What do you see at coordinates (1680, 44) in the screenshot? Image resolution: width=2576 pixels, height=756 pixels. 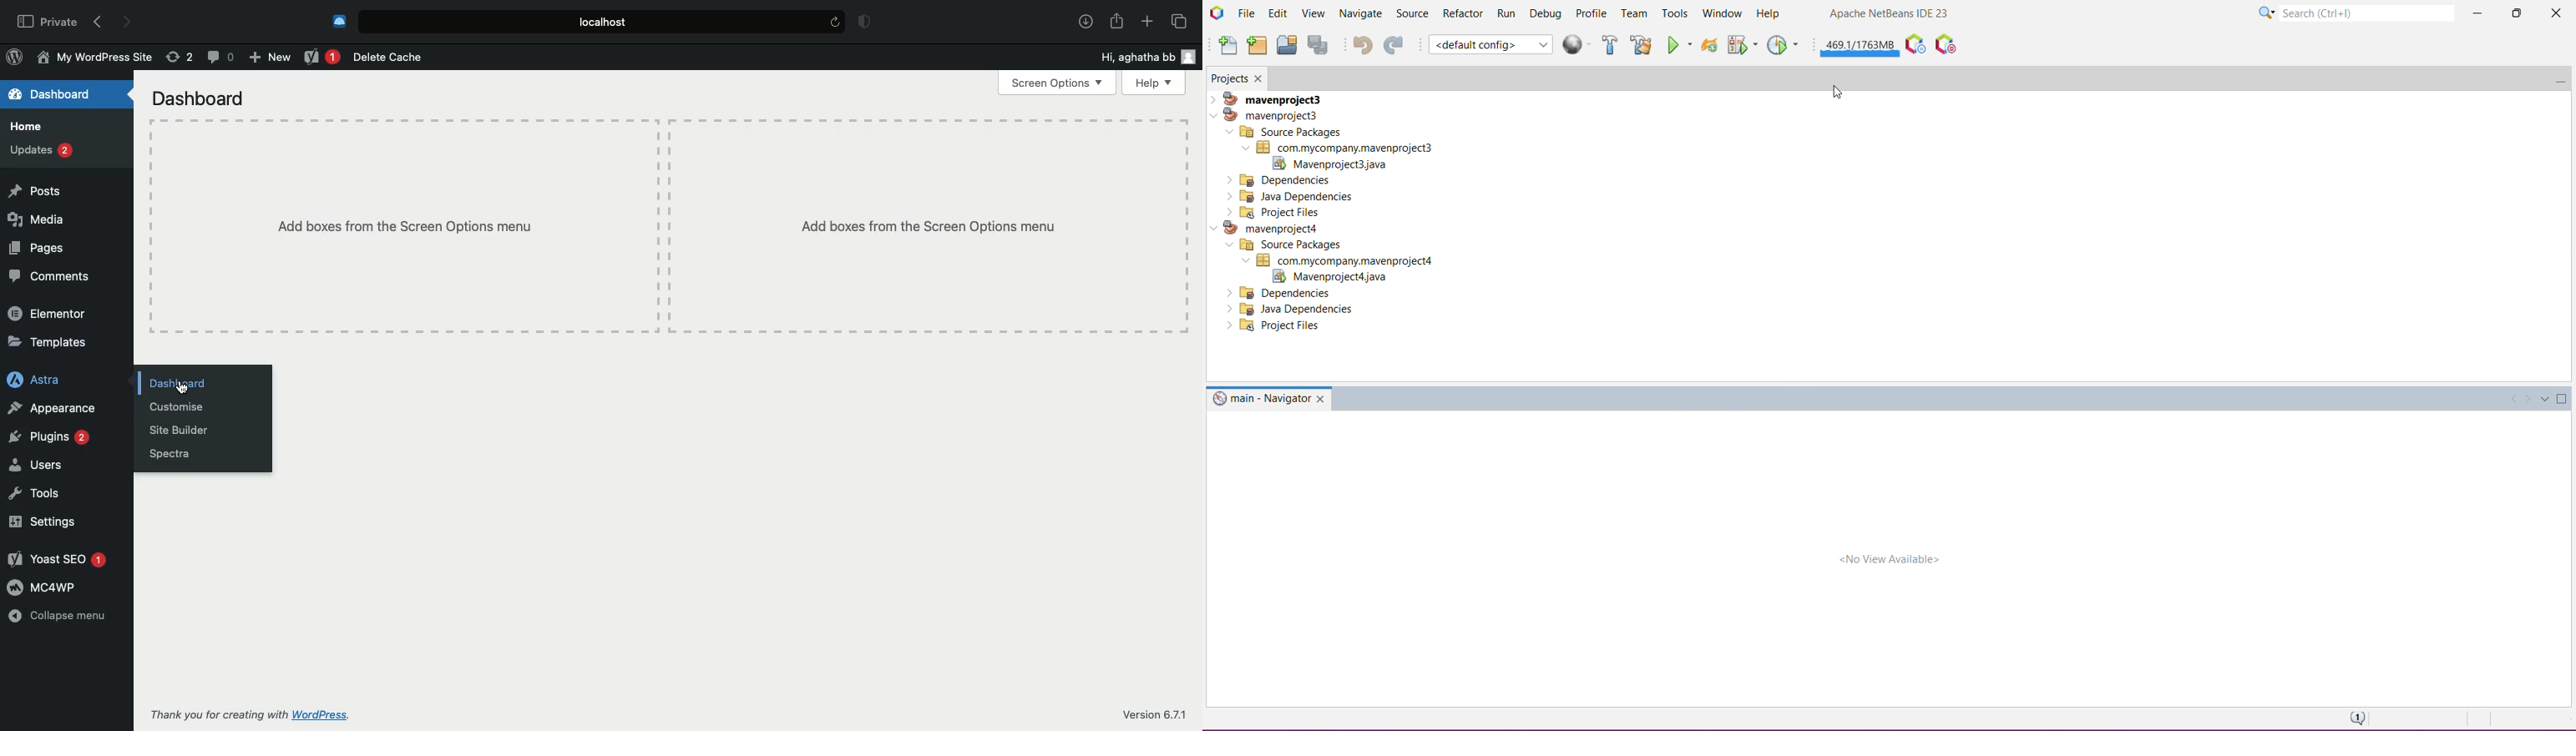 I see `Run Main Project` at bounding box center [1680, 44].